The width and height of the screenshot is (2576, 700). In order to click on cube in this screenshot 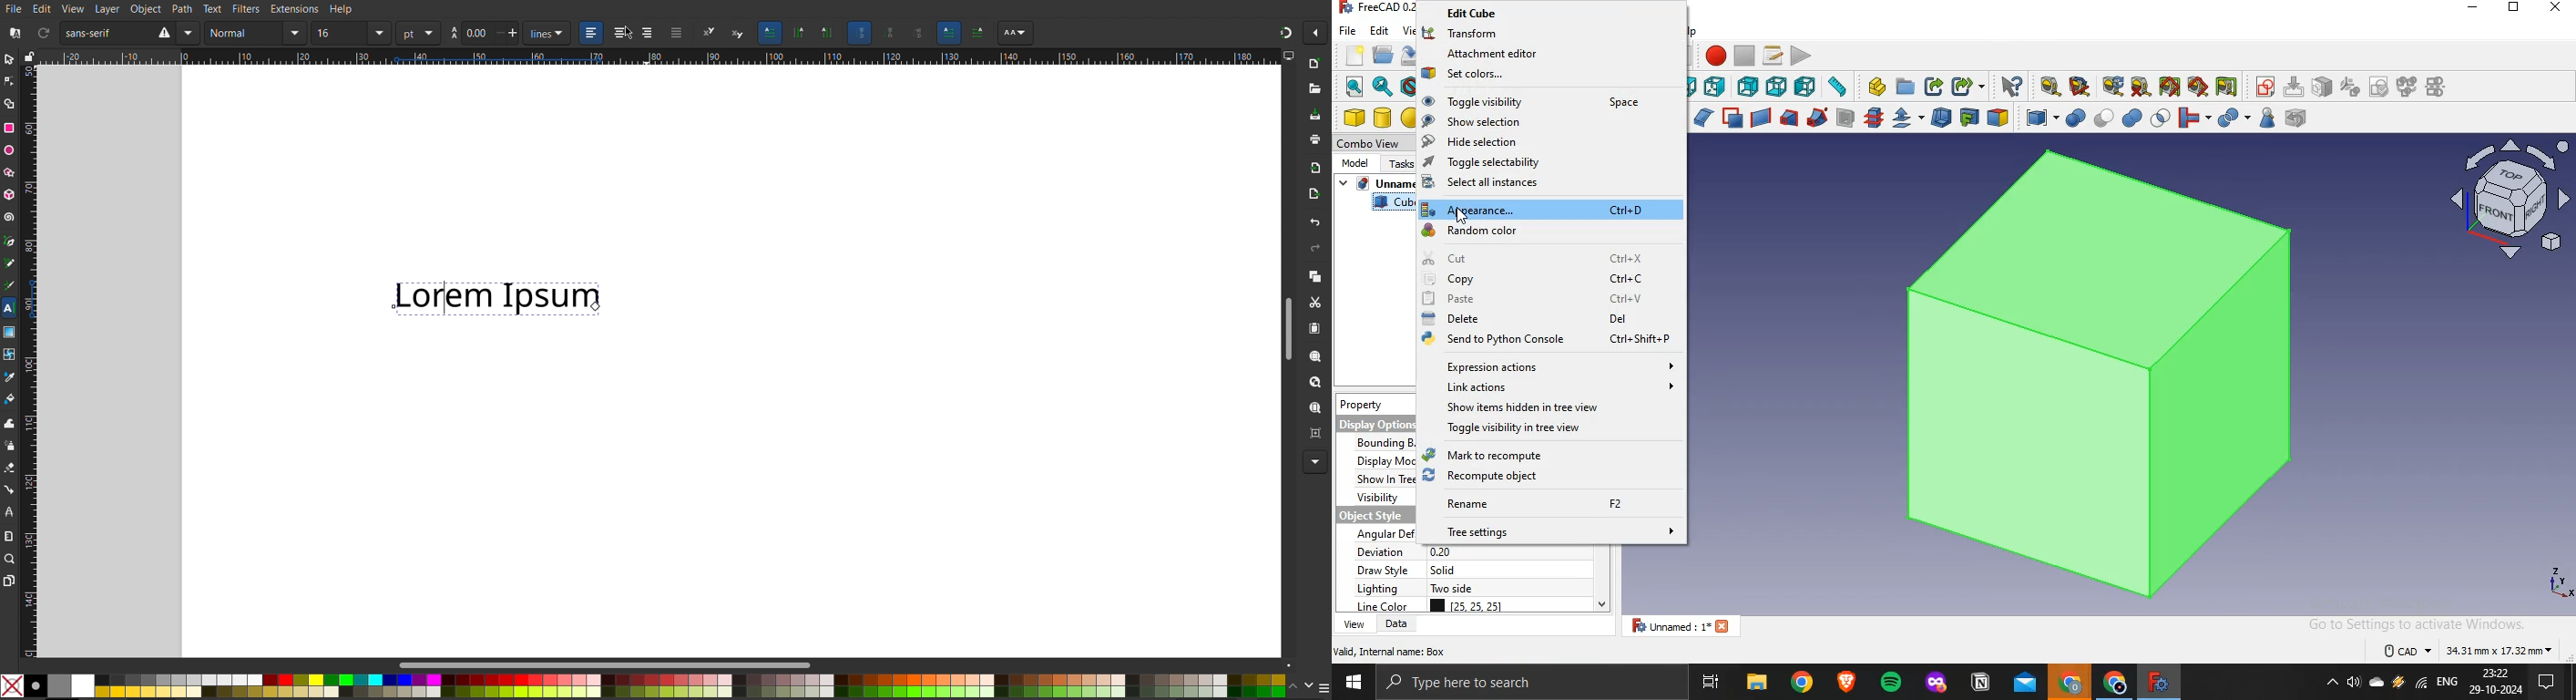, I will do `click(1354, 118)`.